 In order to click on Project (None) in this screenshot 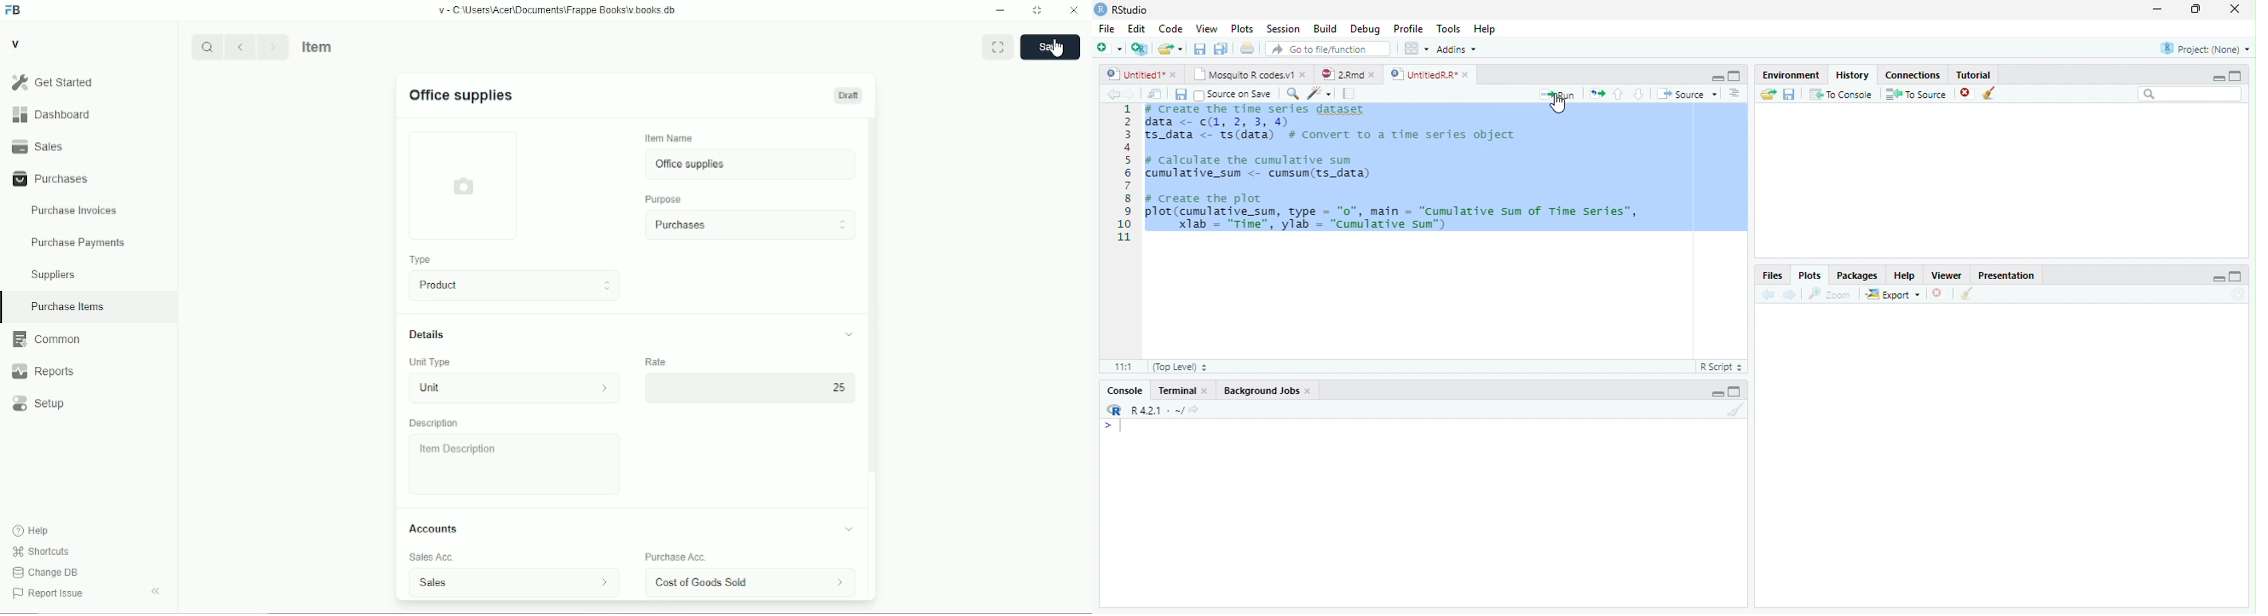, I will do `click(2207, 49)`.